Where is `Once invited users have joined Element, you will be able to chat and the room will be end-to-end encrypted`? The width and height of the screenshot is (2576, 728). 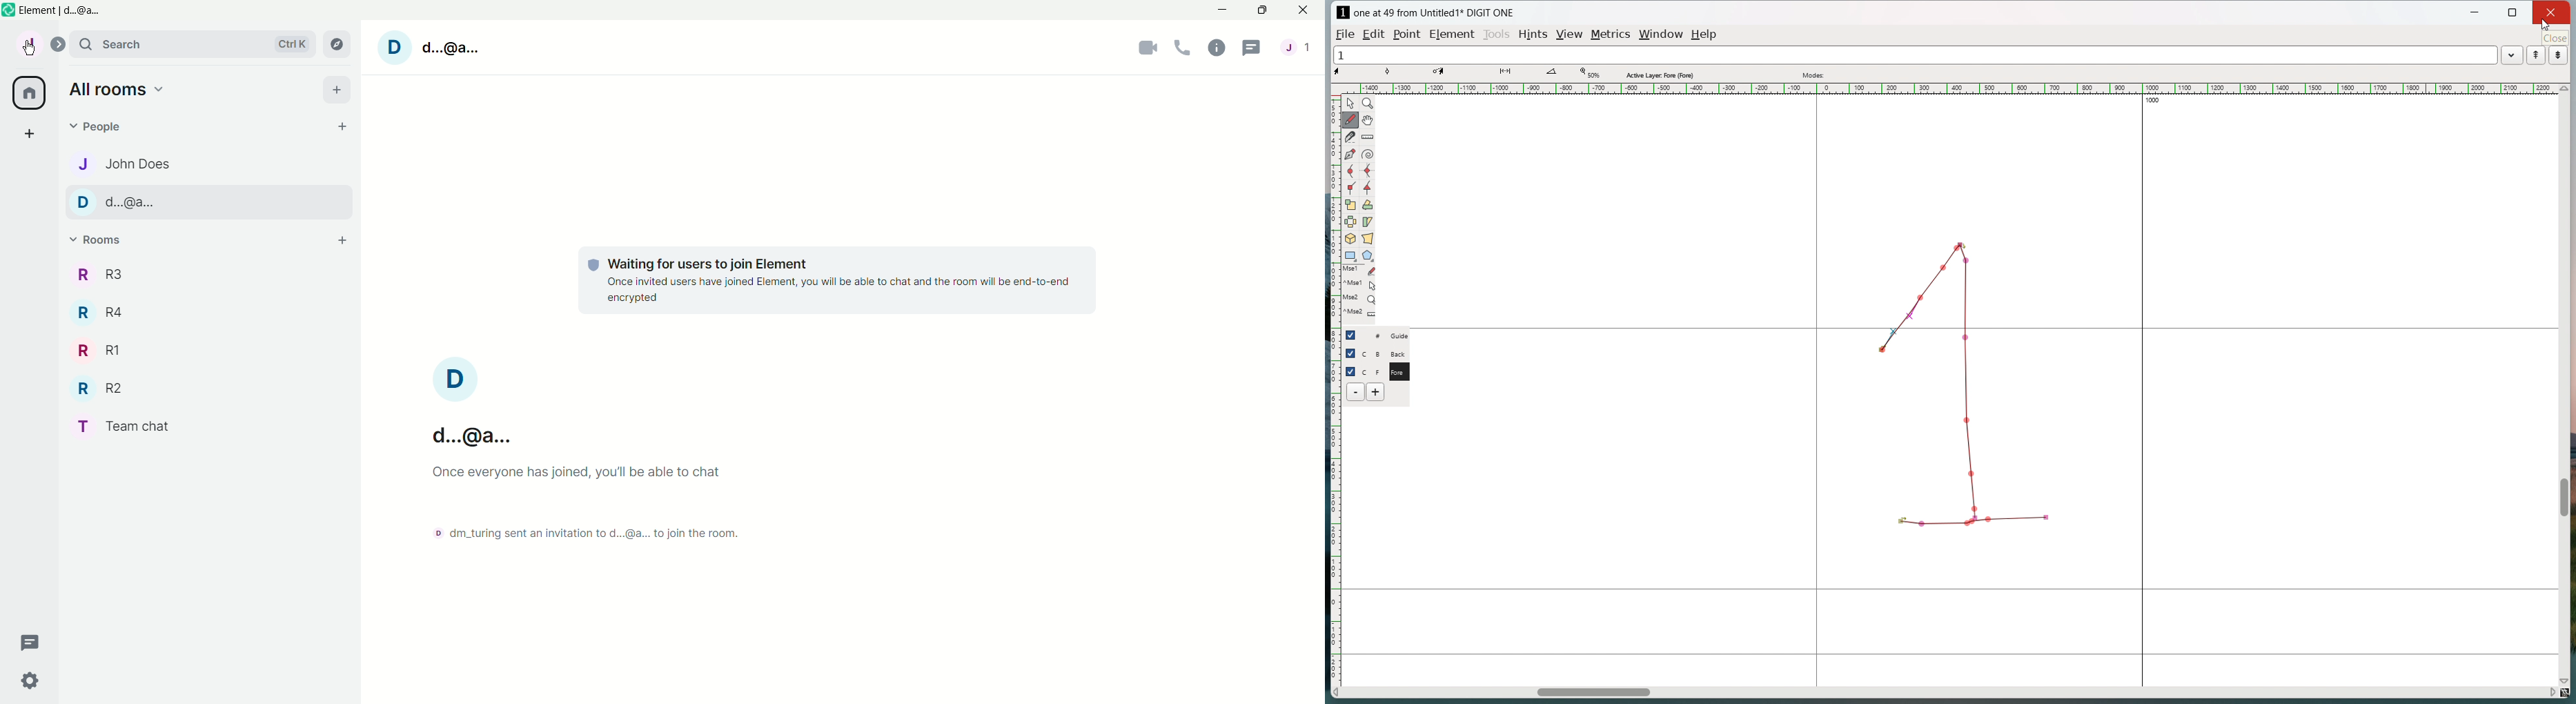
Once invited users have joined Element, you will be able to chat and the room will be end-to-end encrypted is located at coordinates (838, 290).